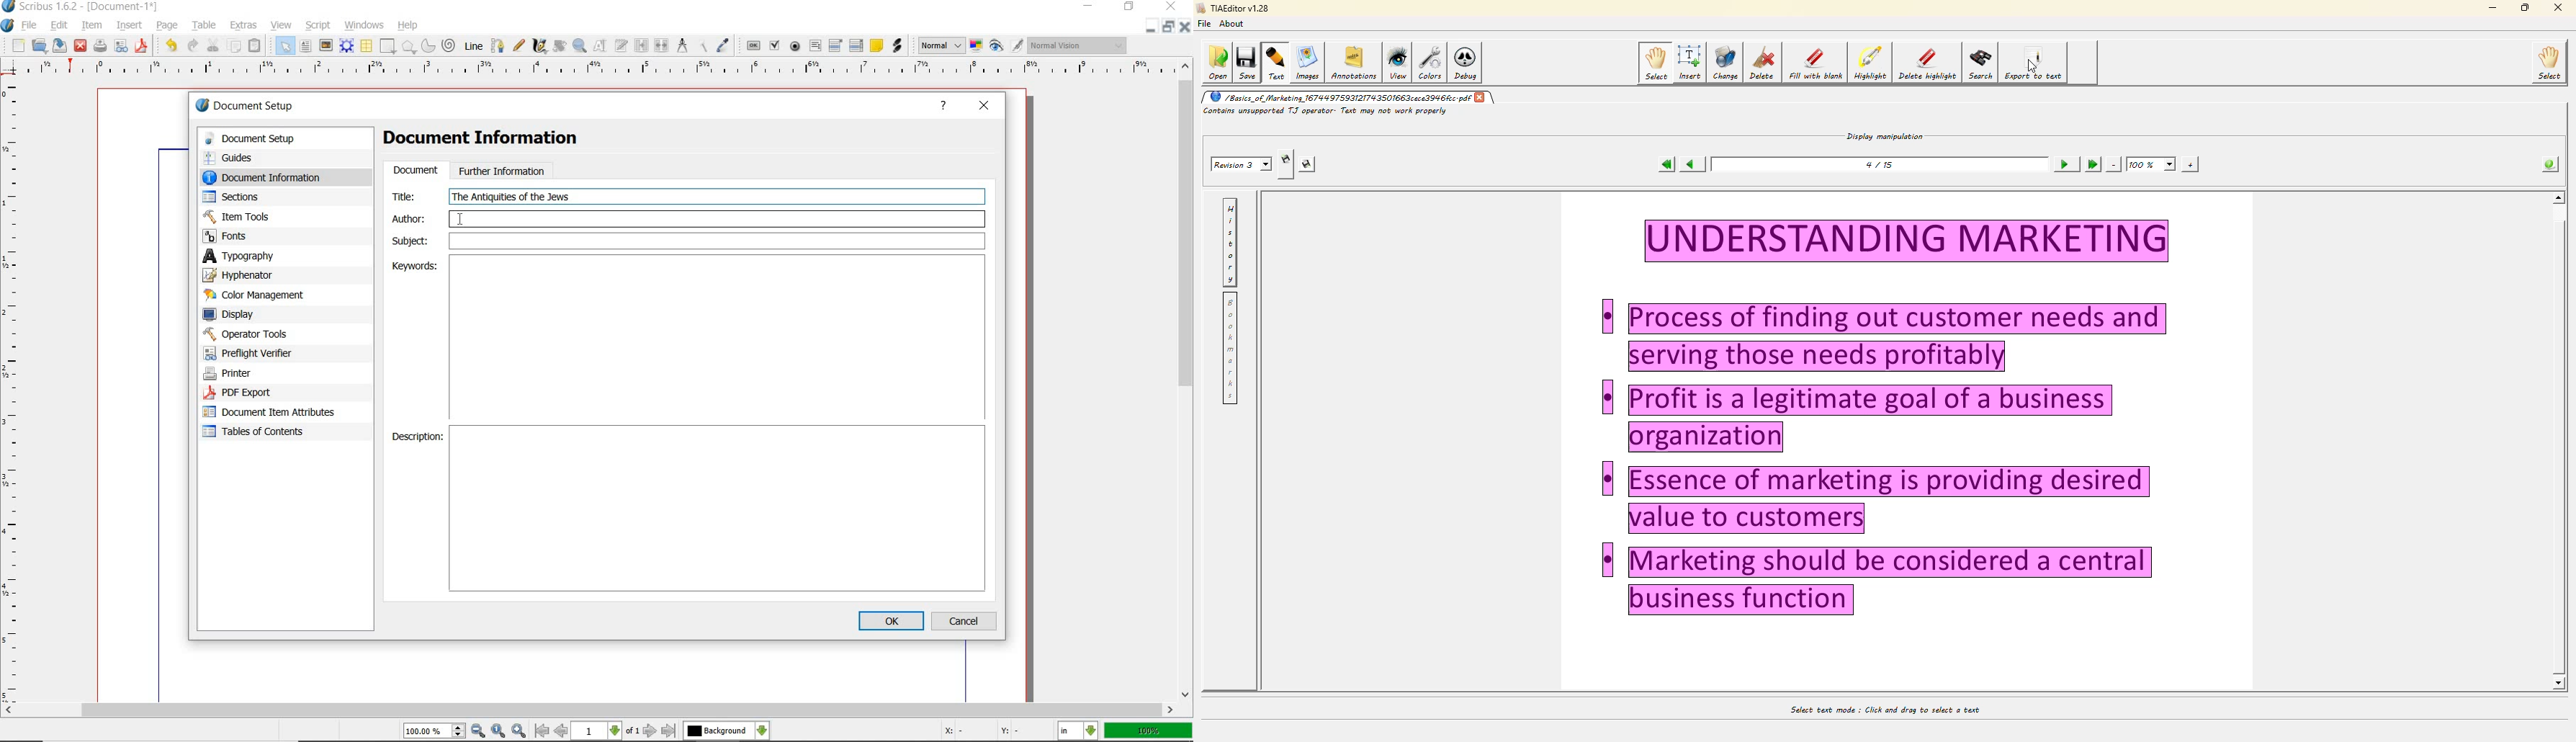 This screenshot has width=2576, height=756. What do you see at coordinates (876, 47) in the screenshot?
I see `text annotation` at bounding box center [876, 47].